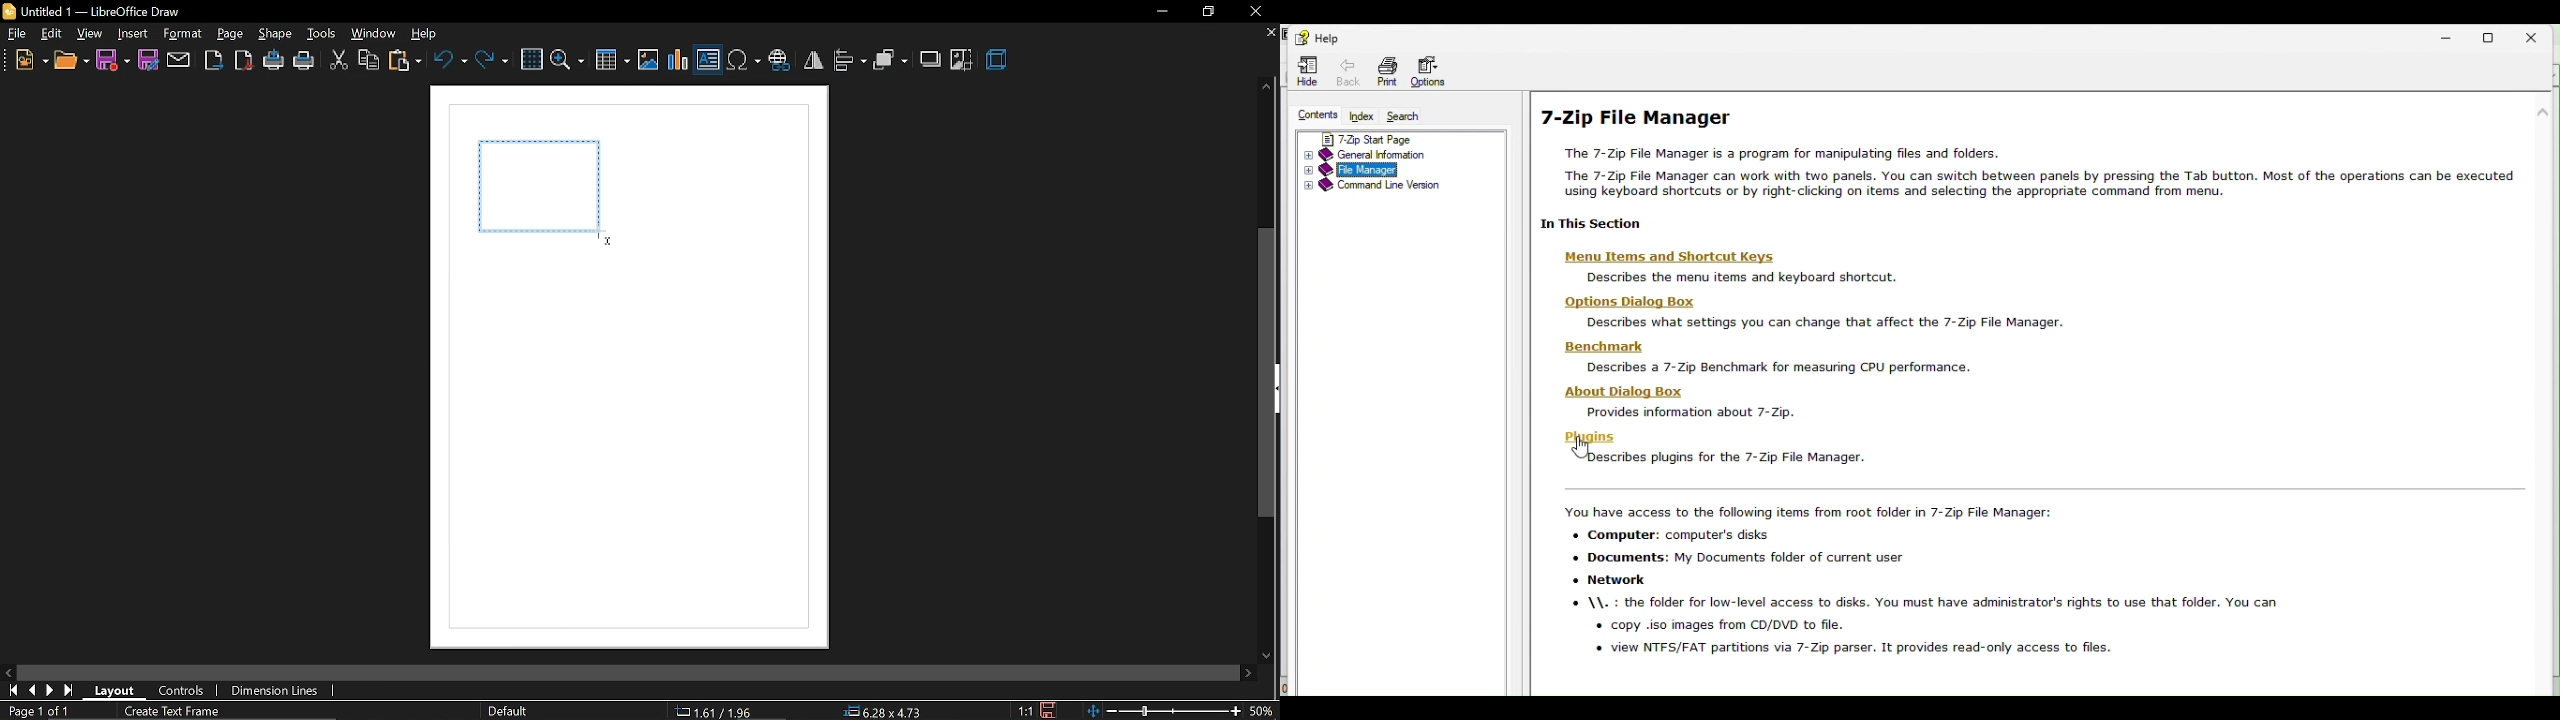  Describe the element at coordinates (531, 60) in the screenshot. I see `grid` at that location.